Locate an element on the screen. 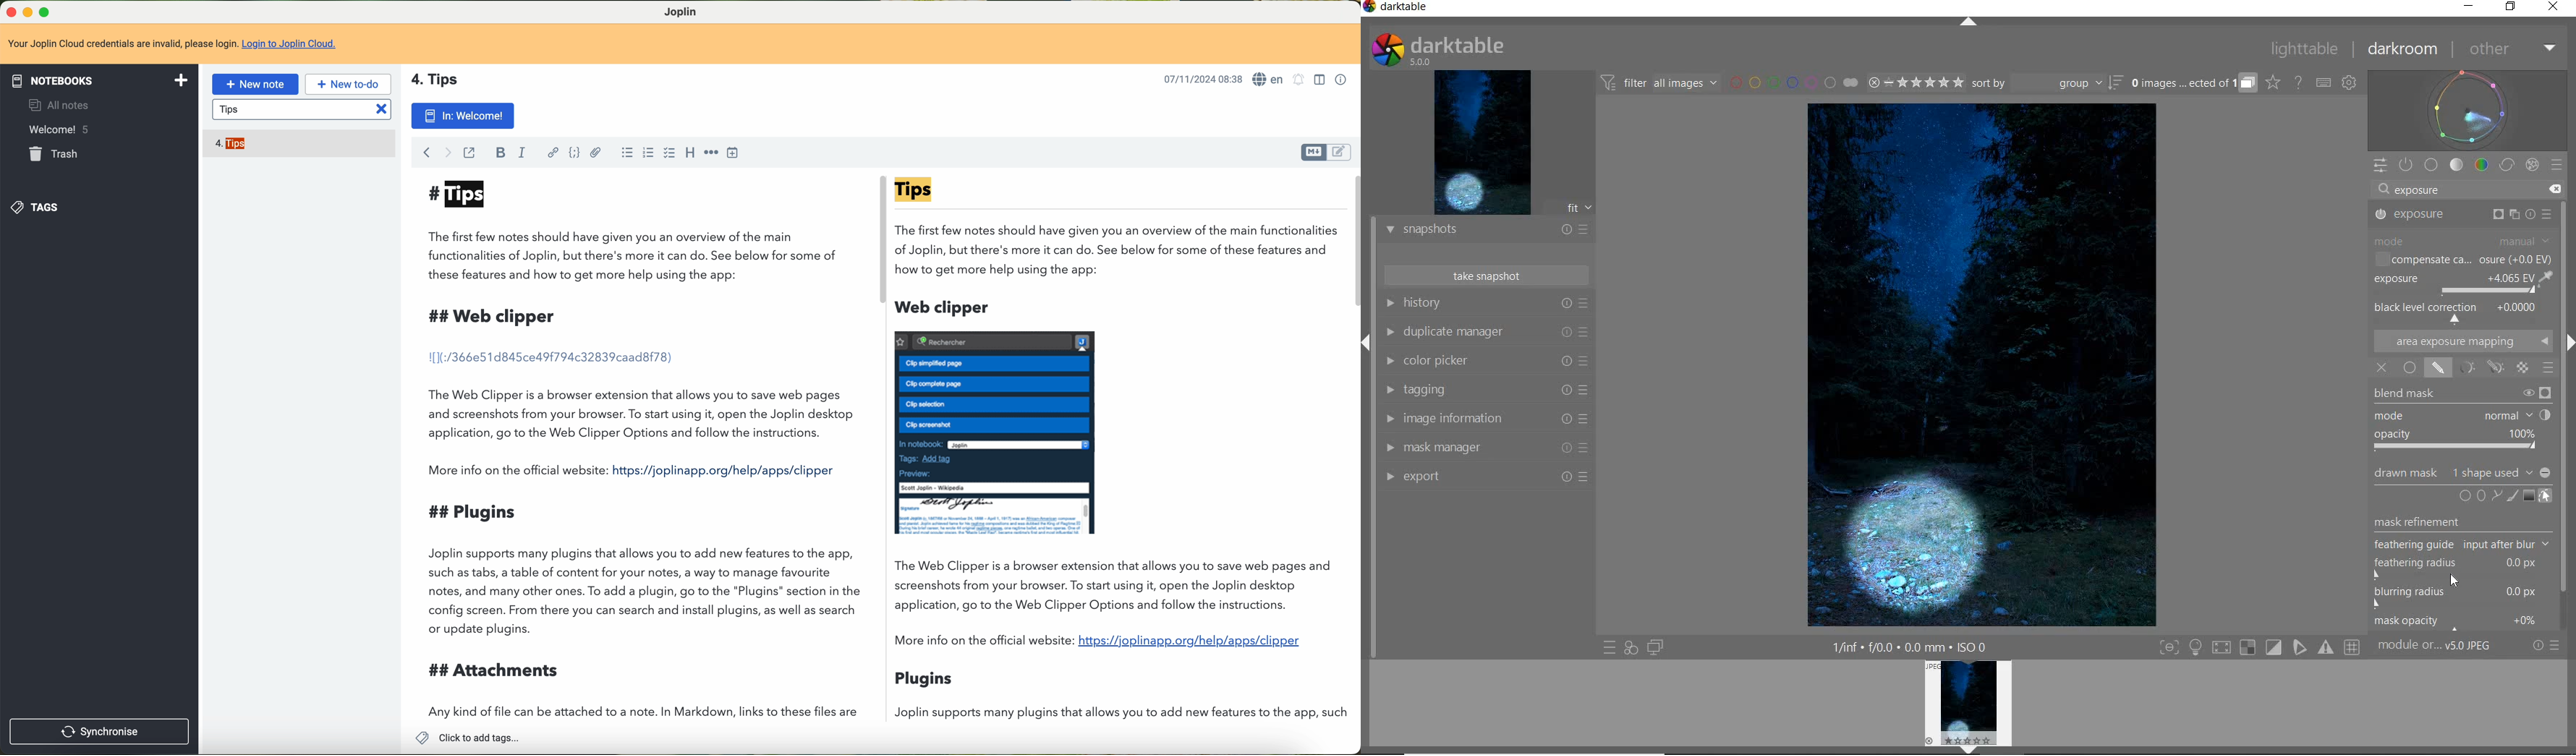 The height and width of the screenshot is (756, 2576). disable navigate foward arrow is located at coordinates (448, 152).